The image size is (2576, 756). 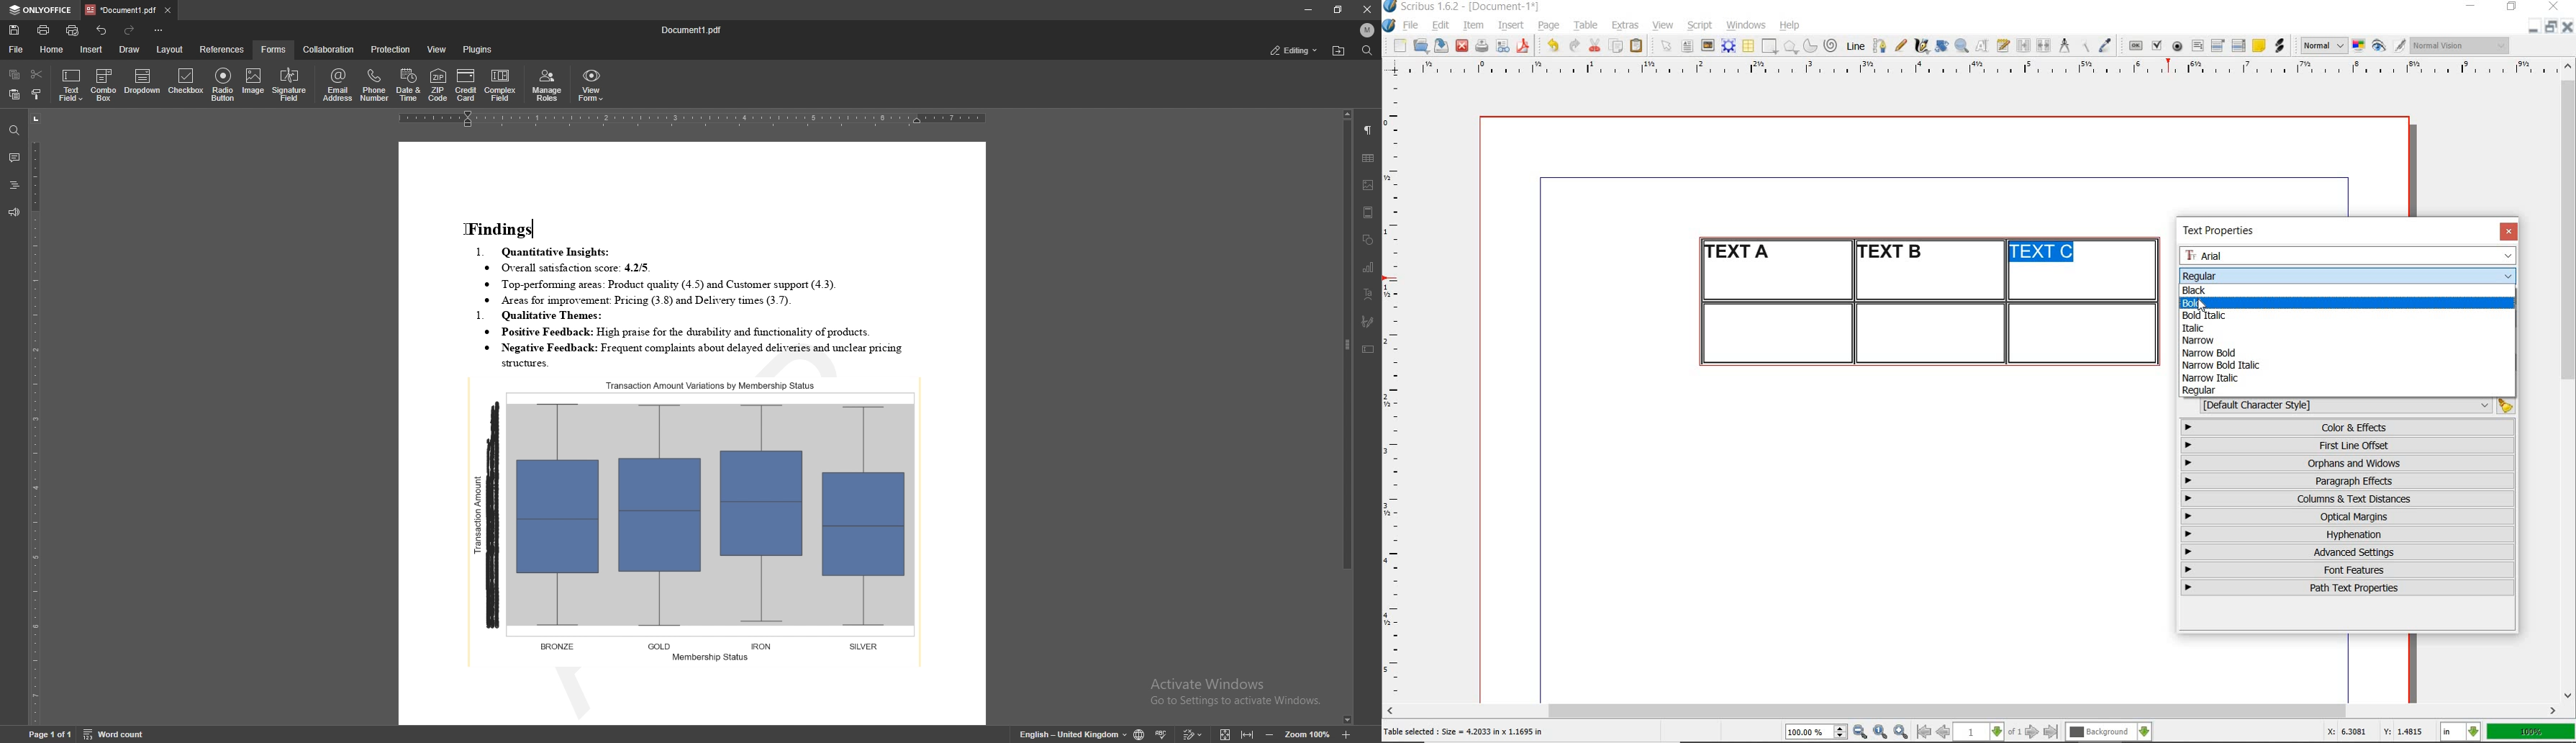 What do you see at coordinates (1942, 46) in the screenshot?
I see `rotate item` at bounding box center [1942, 46].